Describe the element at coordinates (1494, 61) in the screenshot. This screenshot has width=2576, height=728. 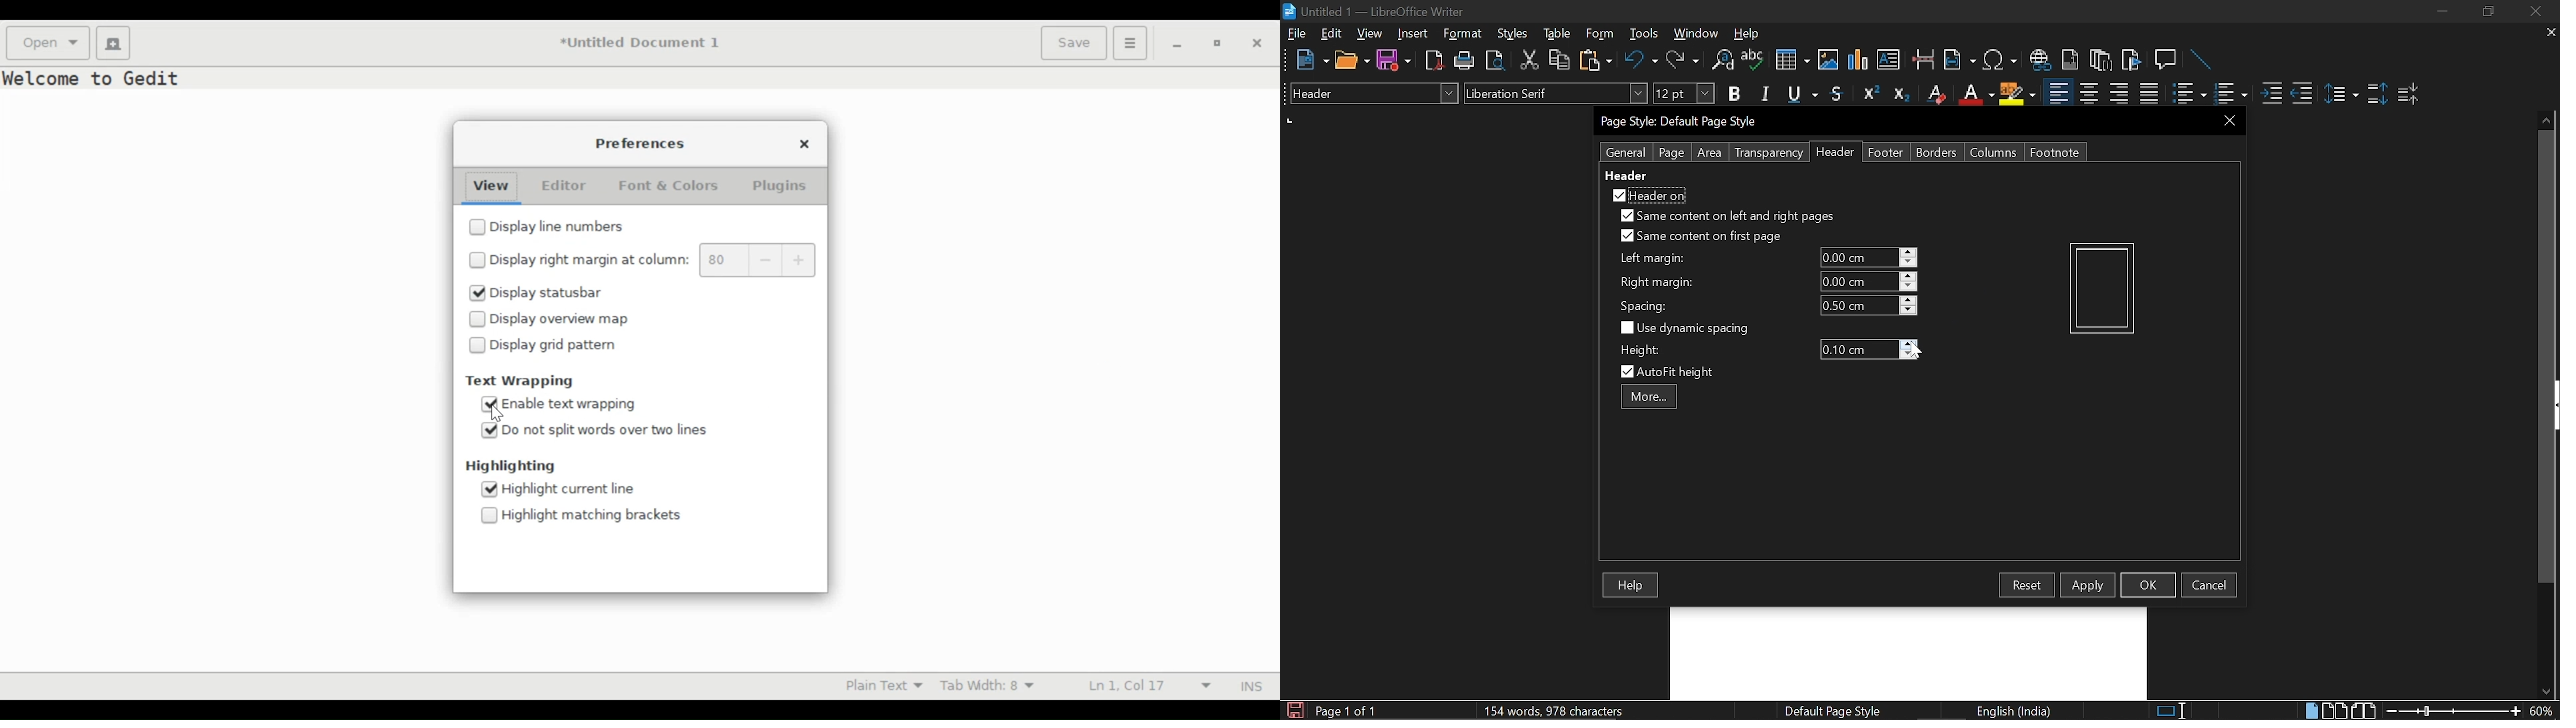
I see `Toggle preview` at that location.